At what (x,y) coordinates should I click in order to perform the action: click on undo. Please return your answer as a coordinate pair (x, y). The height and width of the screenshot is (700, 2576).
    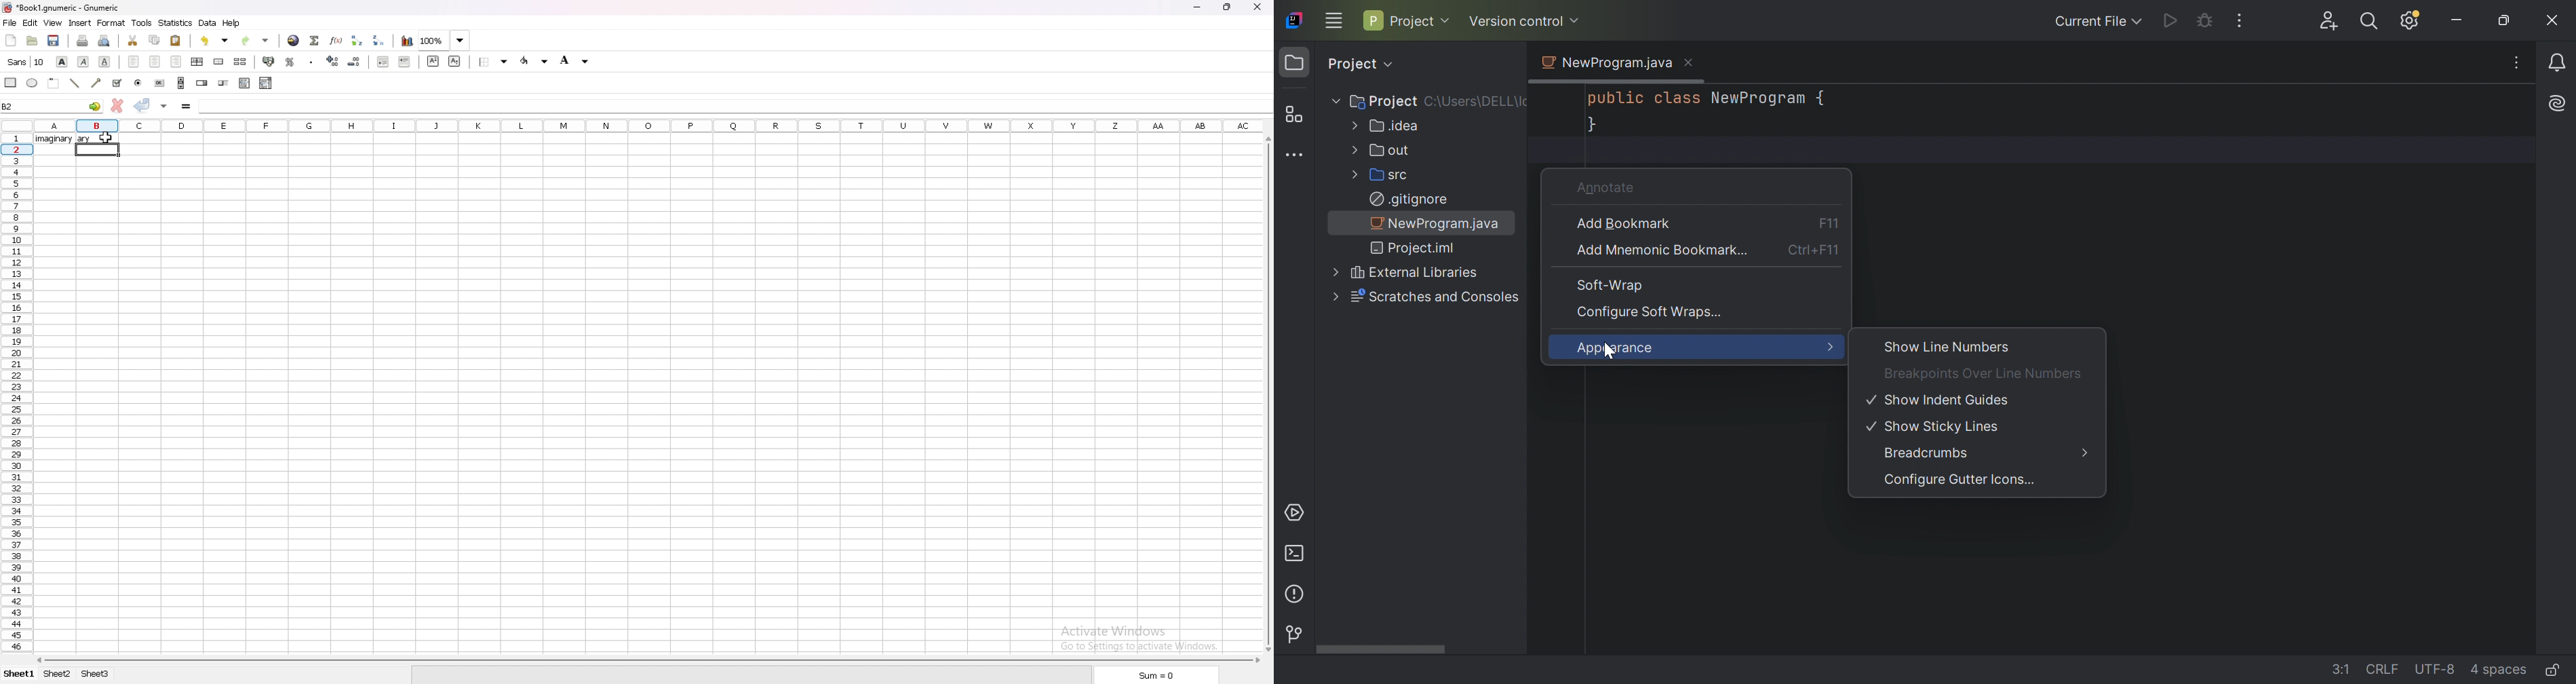
    Looking at the image, I should click on (214, 41).